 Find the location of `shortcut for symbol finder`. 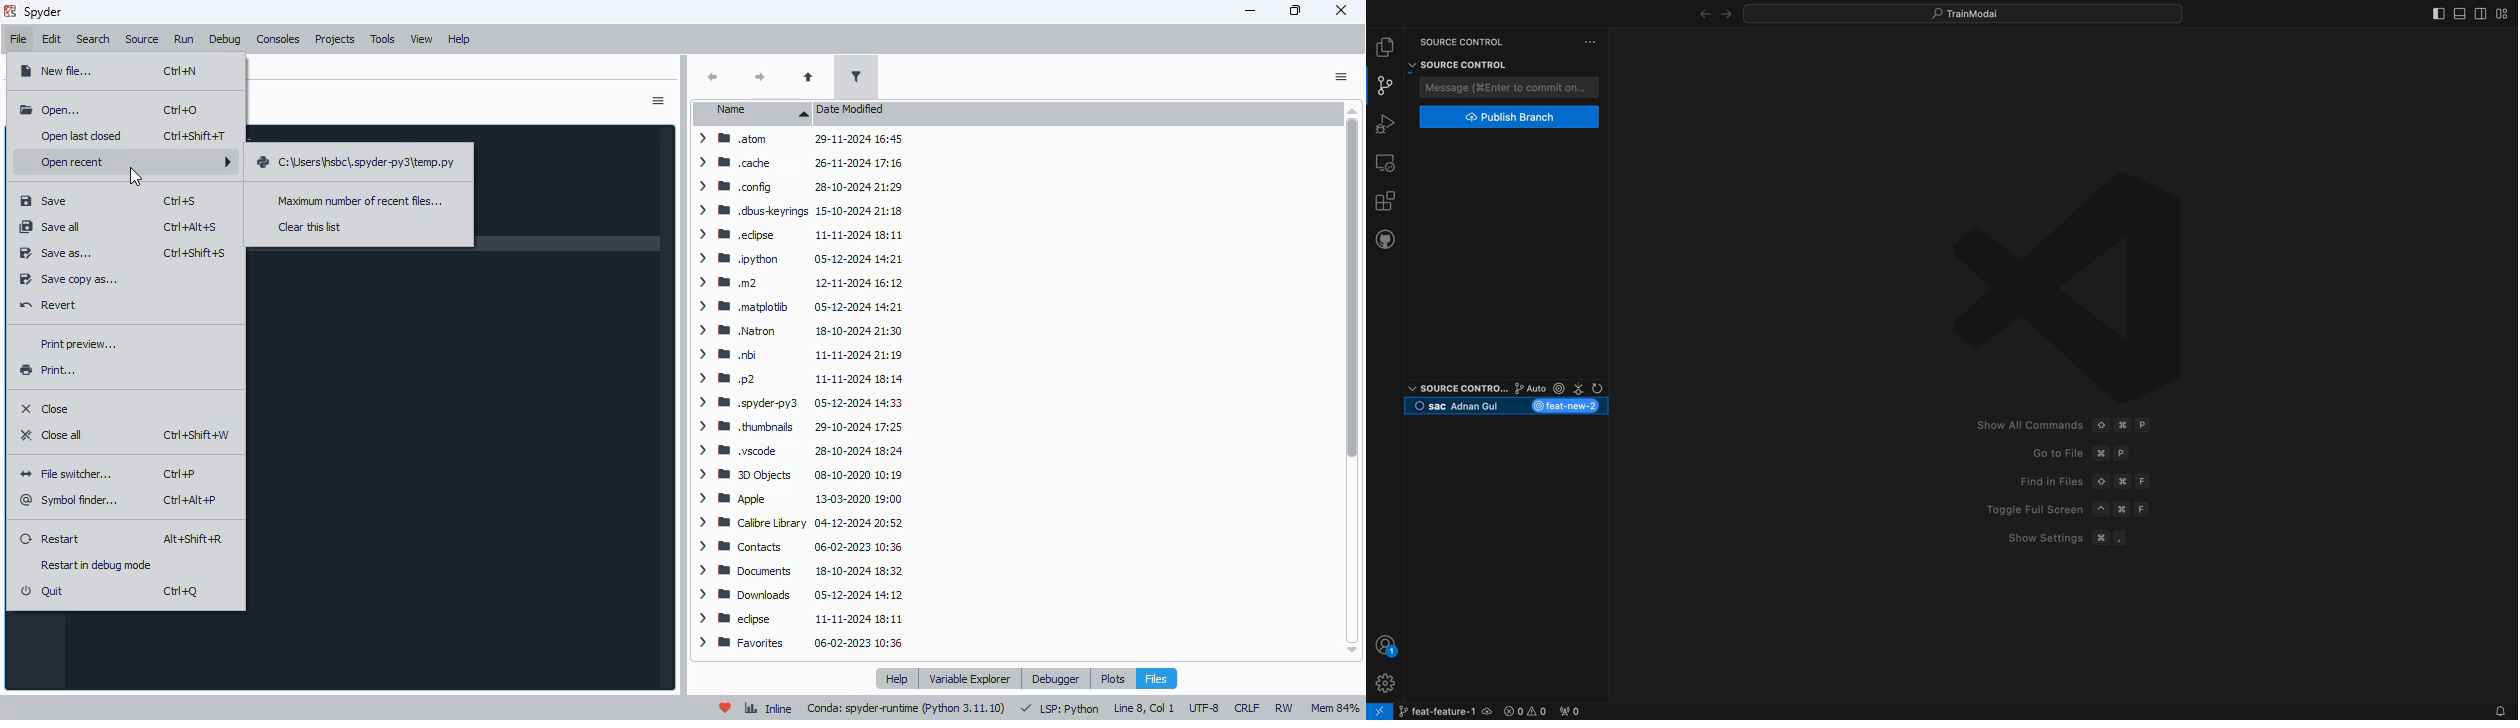

shortcut for symbol finder is located at coordinates (190, 501).